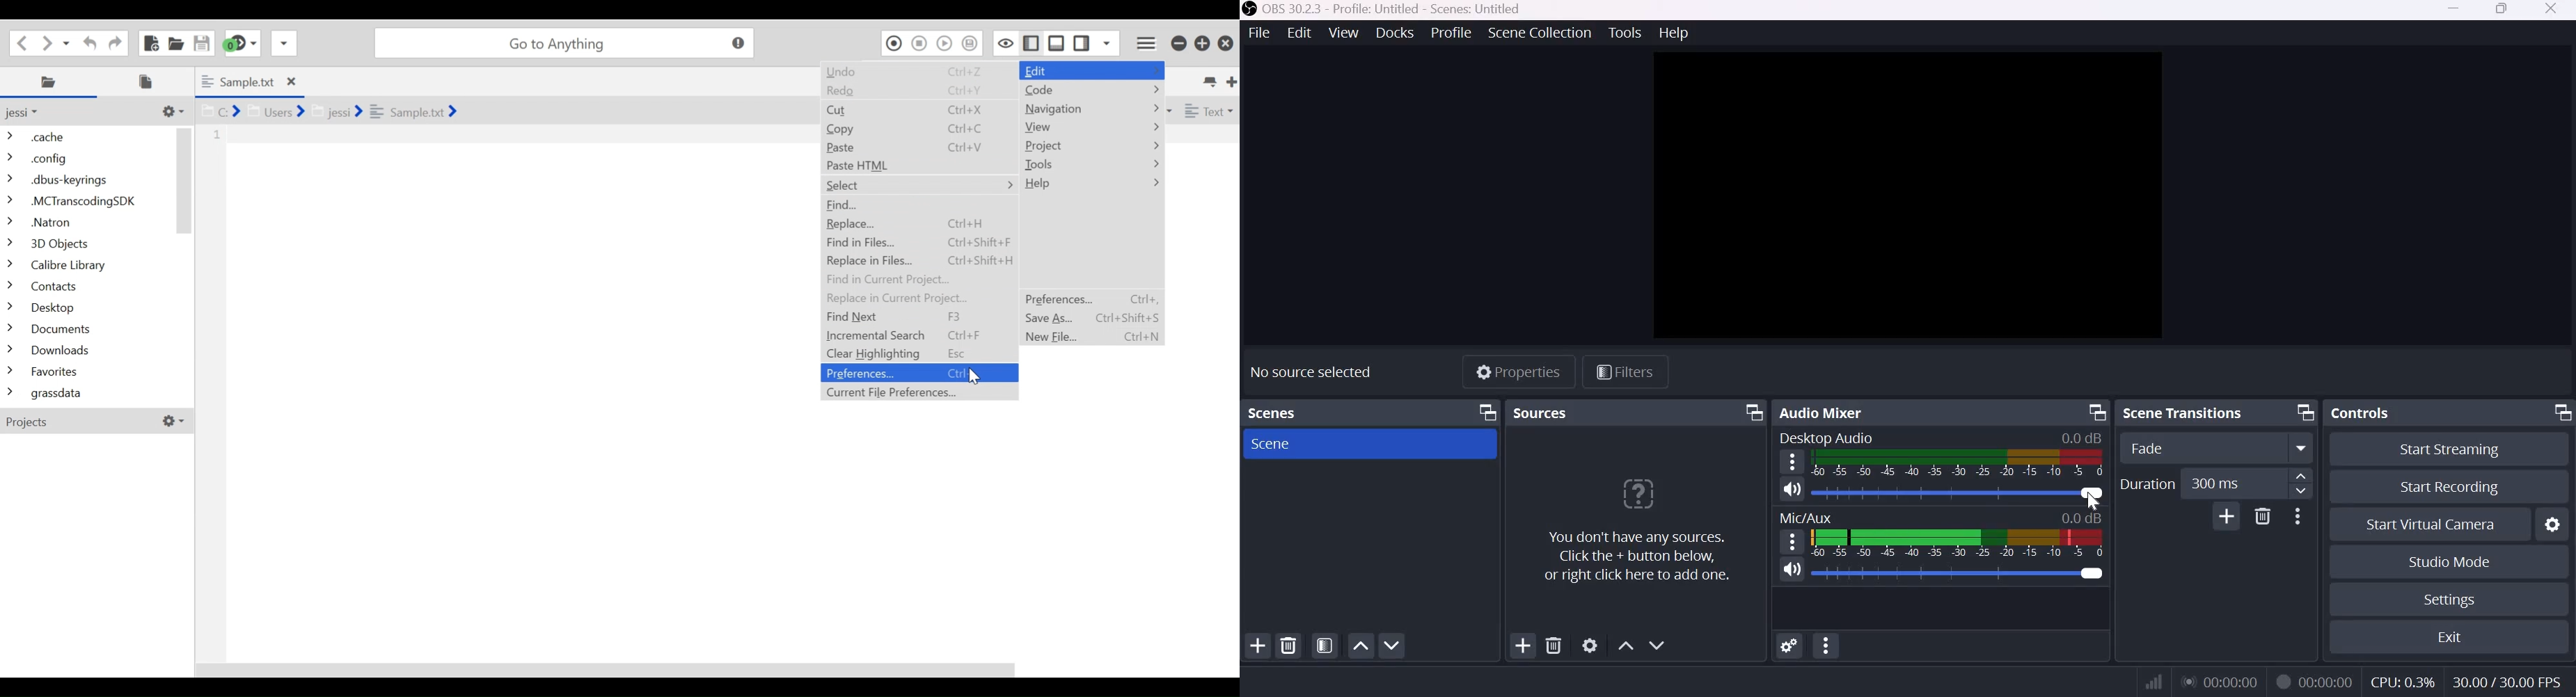 The height and width of the screenshot is (700, 2576). Describe the element at coordinates (1540, 412) in the screenshot. I see `Sources` at that location.